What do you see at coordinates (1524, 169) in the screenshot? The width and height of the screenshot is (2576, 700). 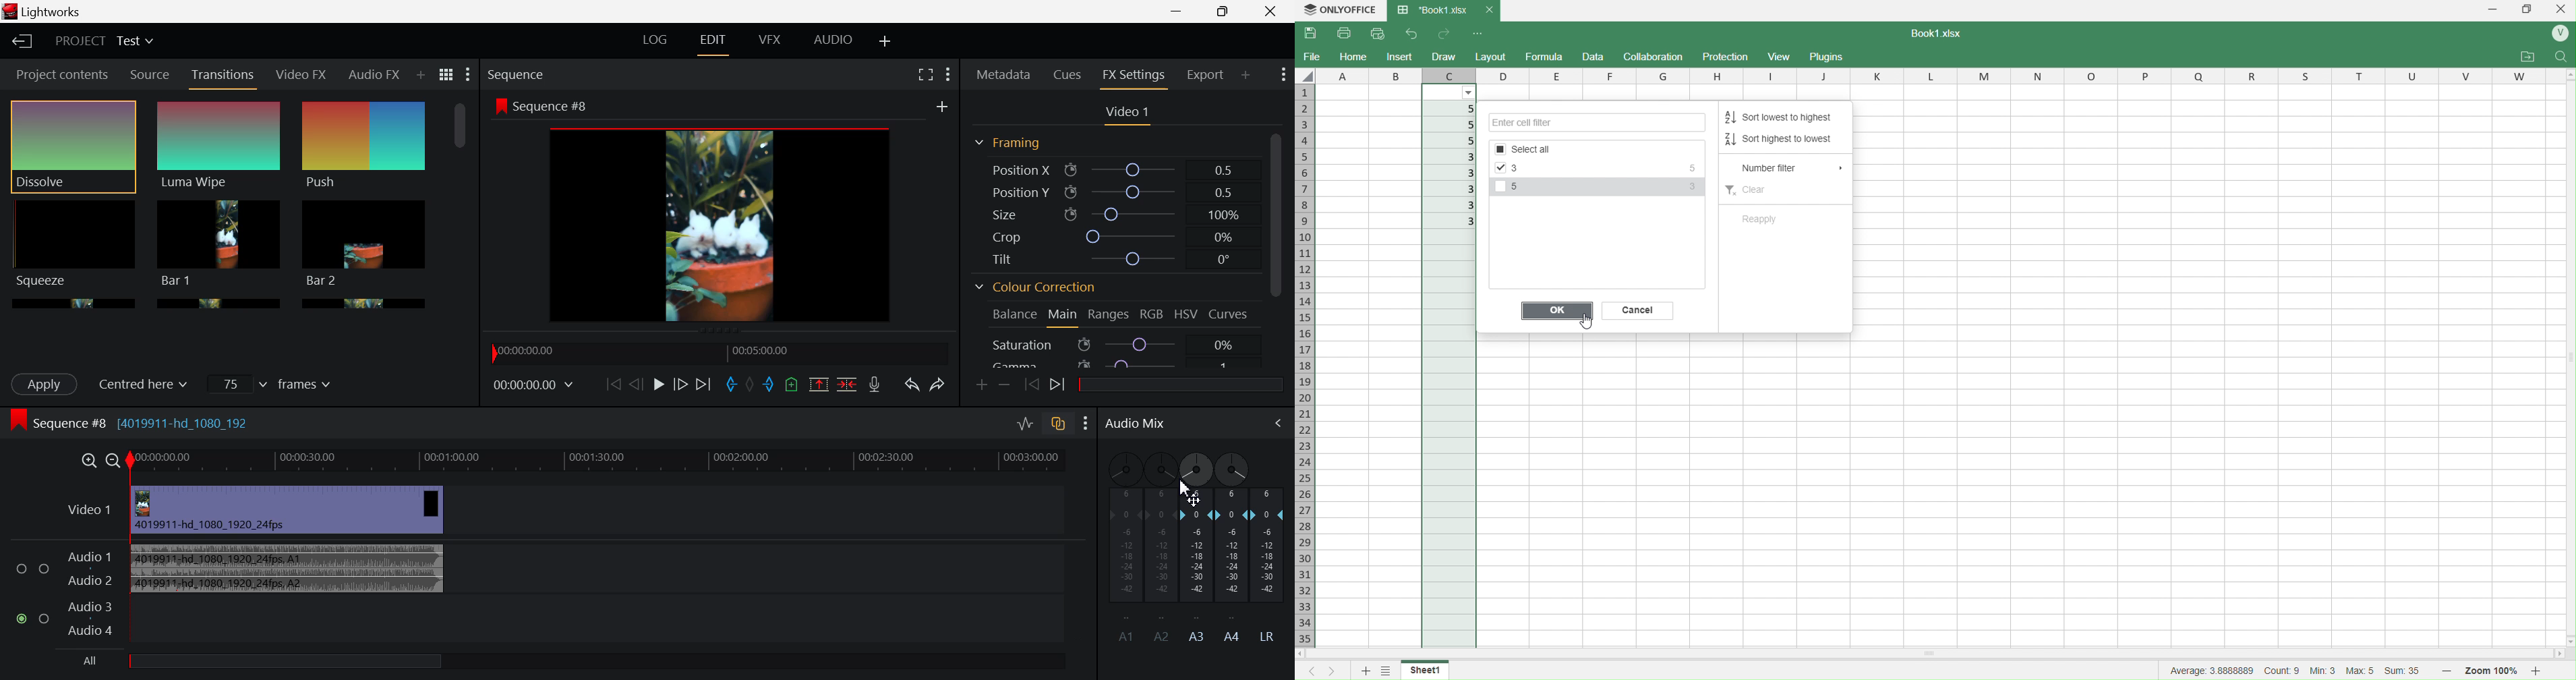 I see `3` at bounding box center [1524, 169].